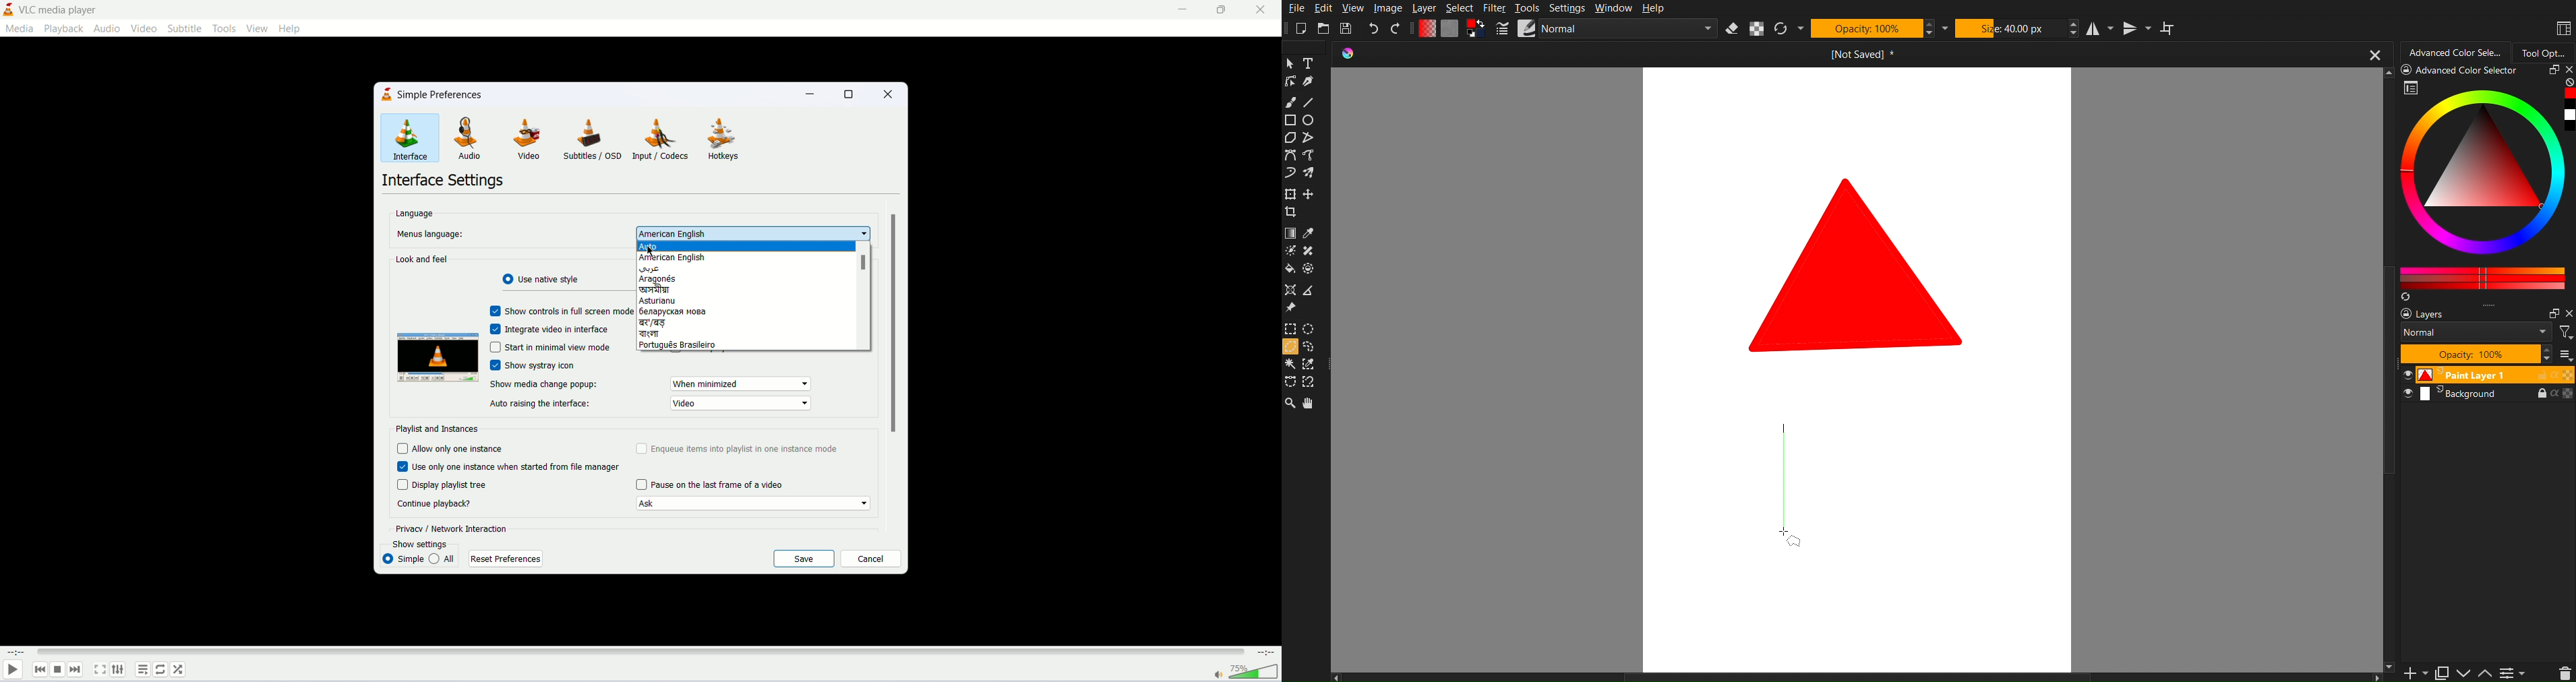  Describe the element at coordinates (1310, 121) in the screenshot. I see `Circle` at that location.